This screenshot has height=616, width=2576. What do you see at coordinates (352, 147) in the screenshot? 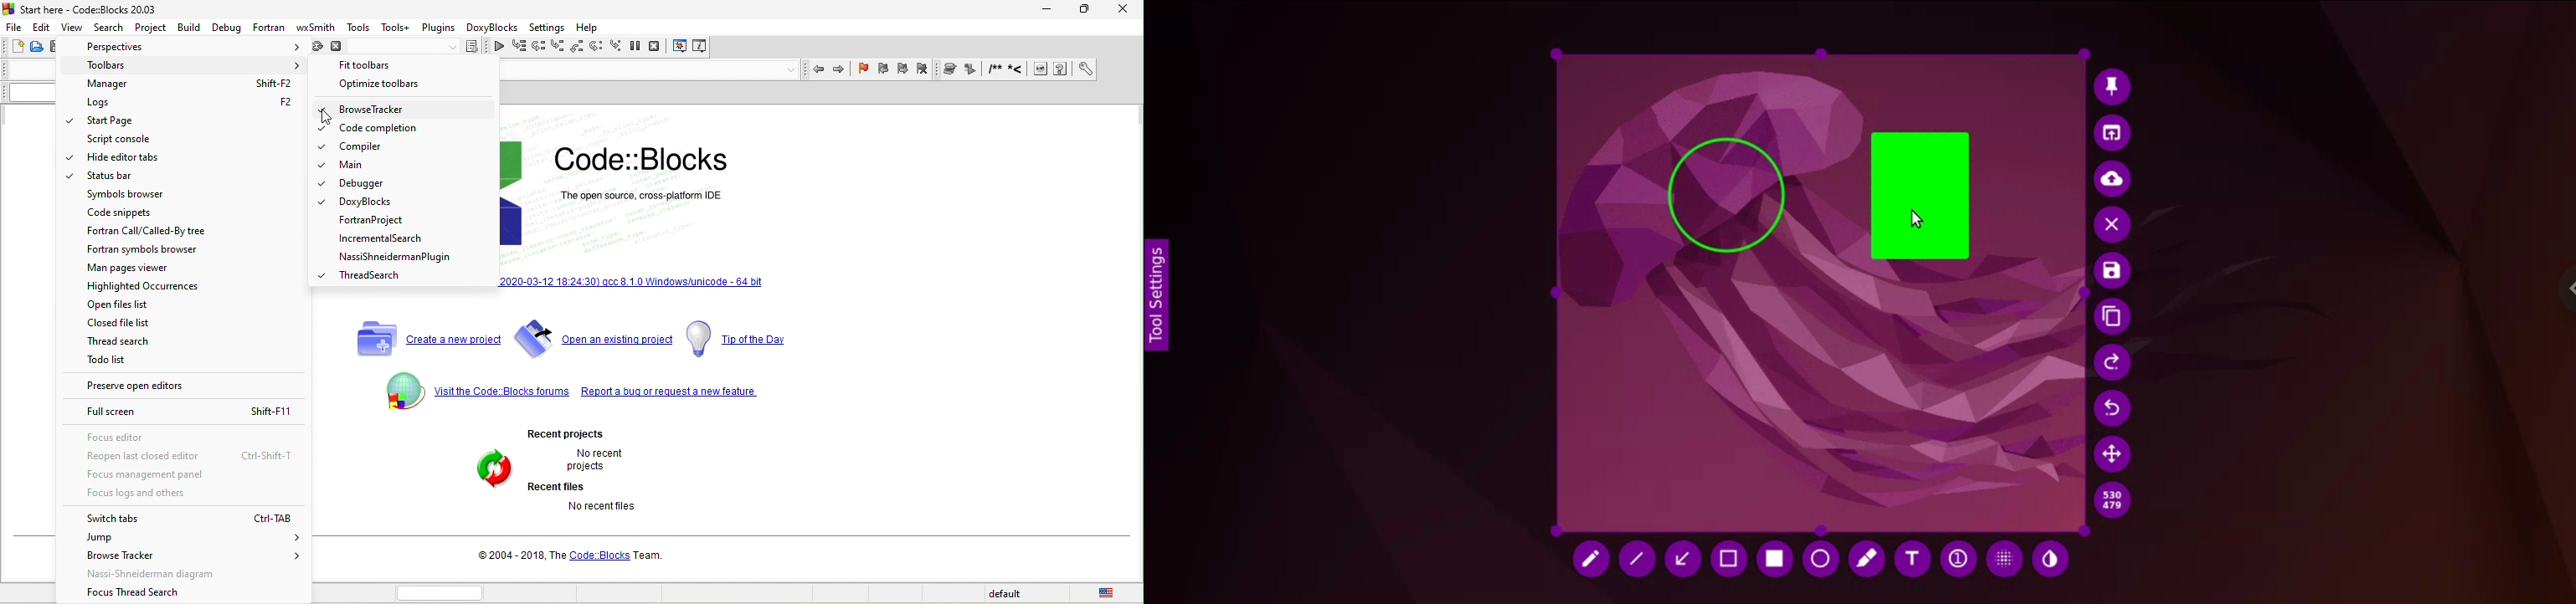
I see `compiler` at bounding box center [352, 147].